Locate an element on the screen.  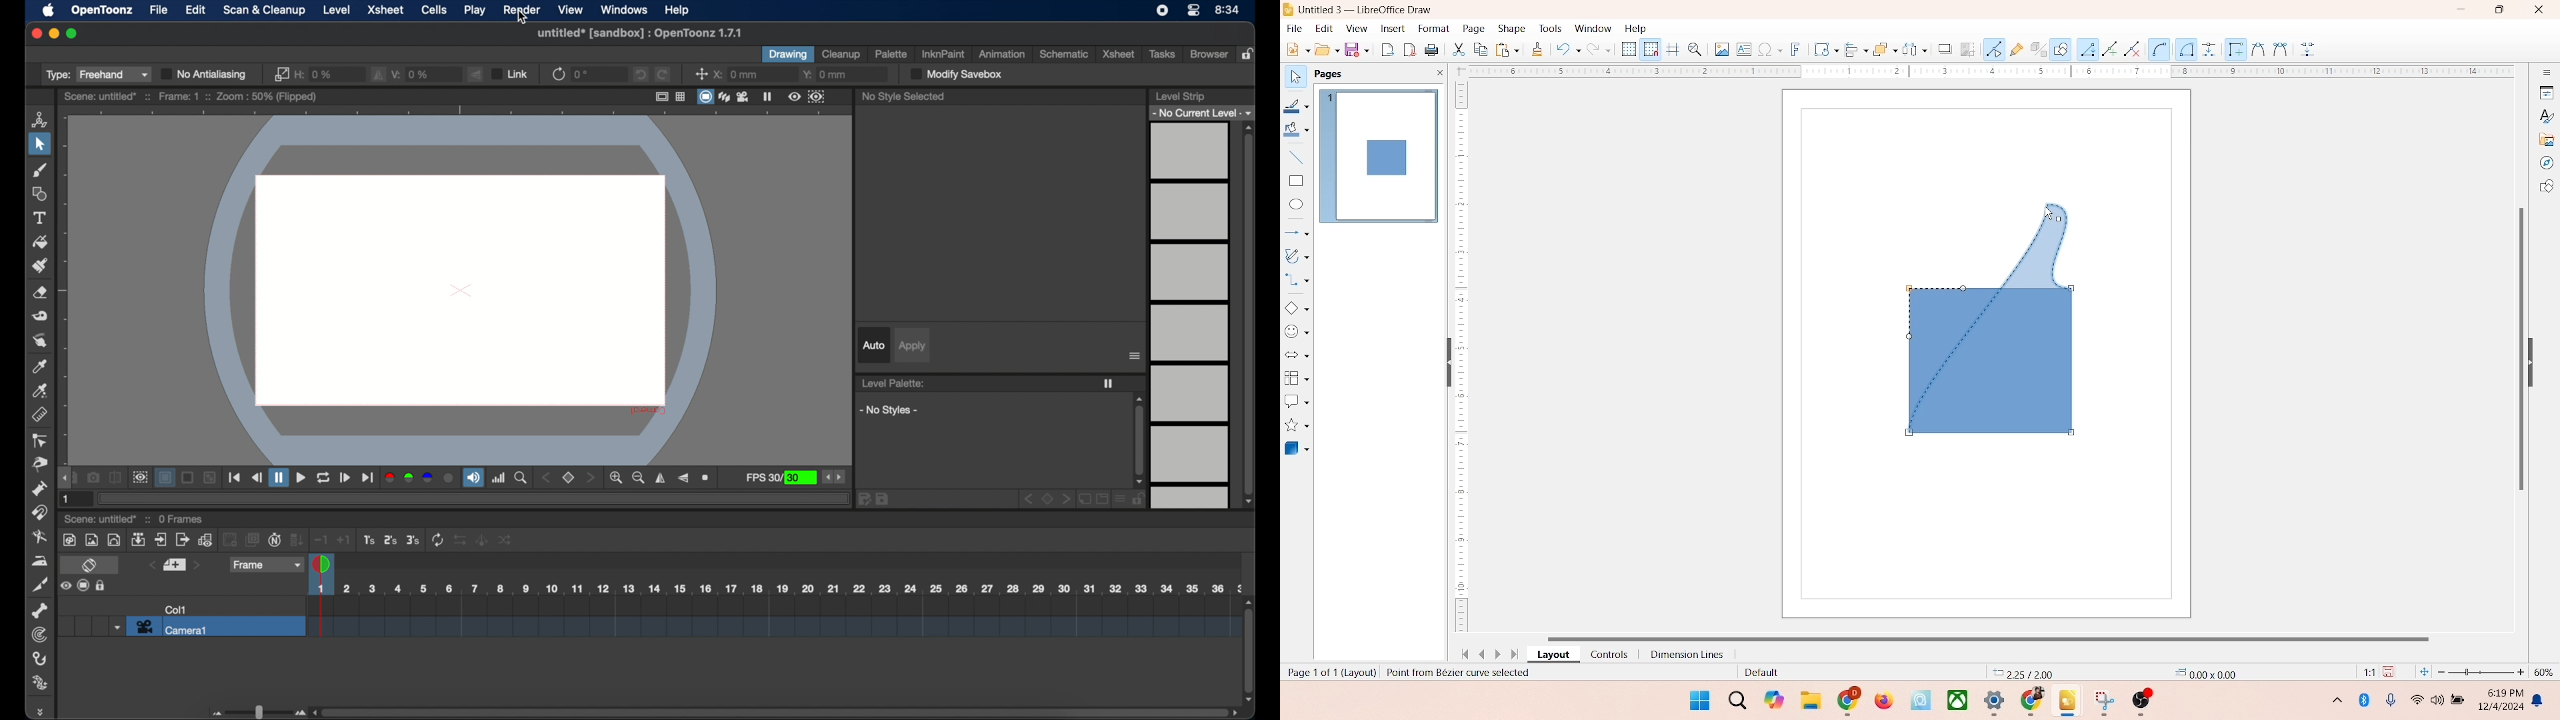
connector is located at coordinates (1298, 280).